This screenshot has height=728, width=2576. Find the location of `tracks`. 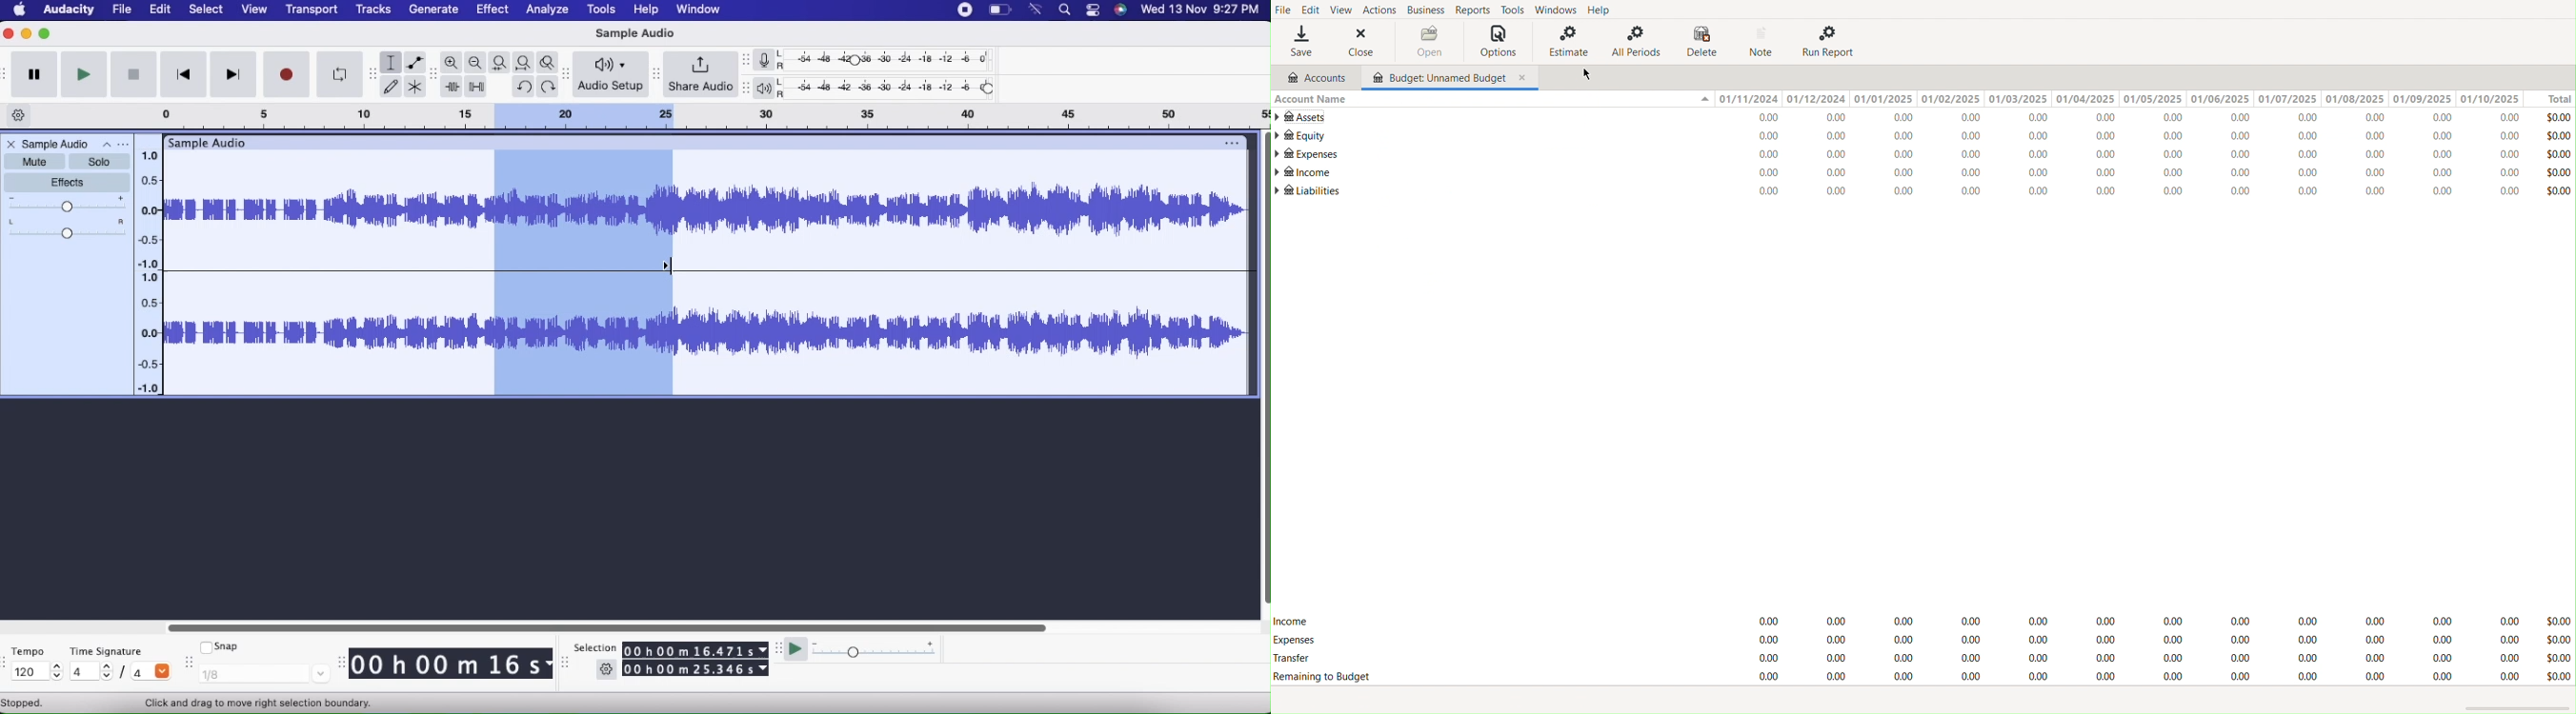

tracks is located at coordinates (375, 11).